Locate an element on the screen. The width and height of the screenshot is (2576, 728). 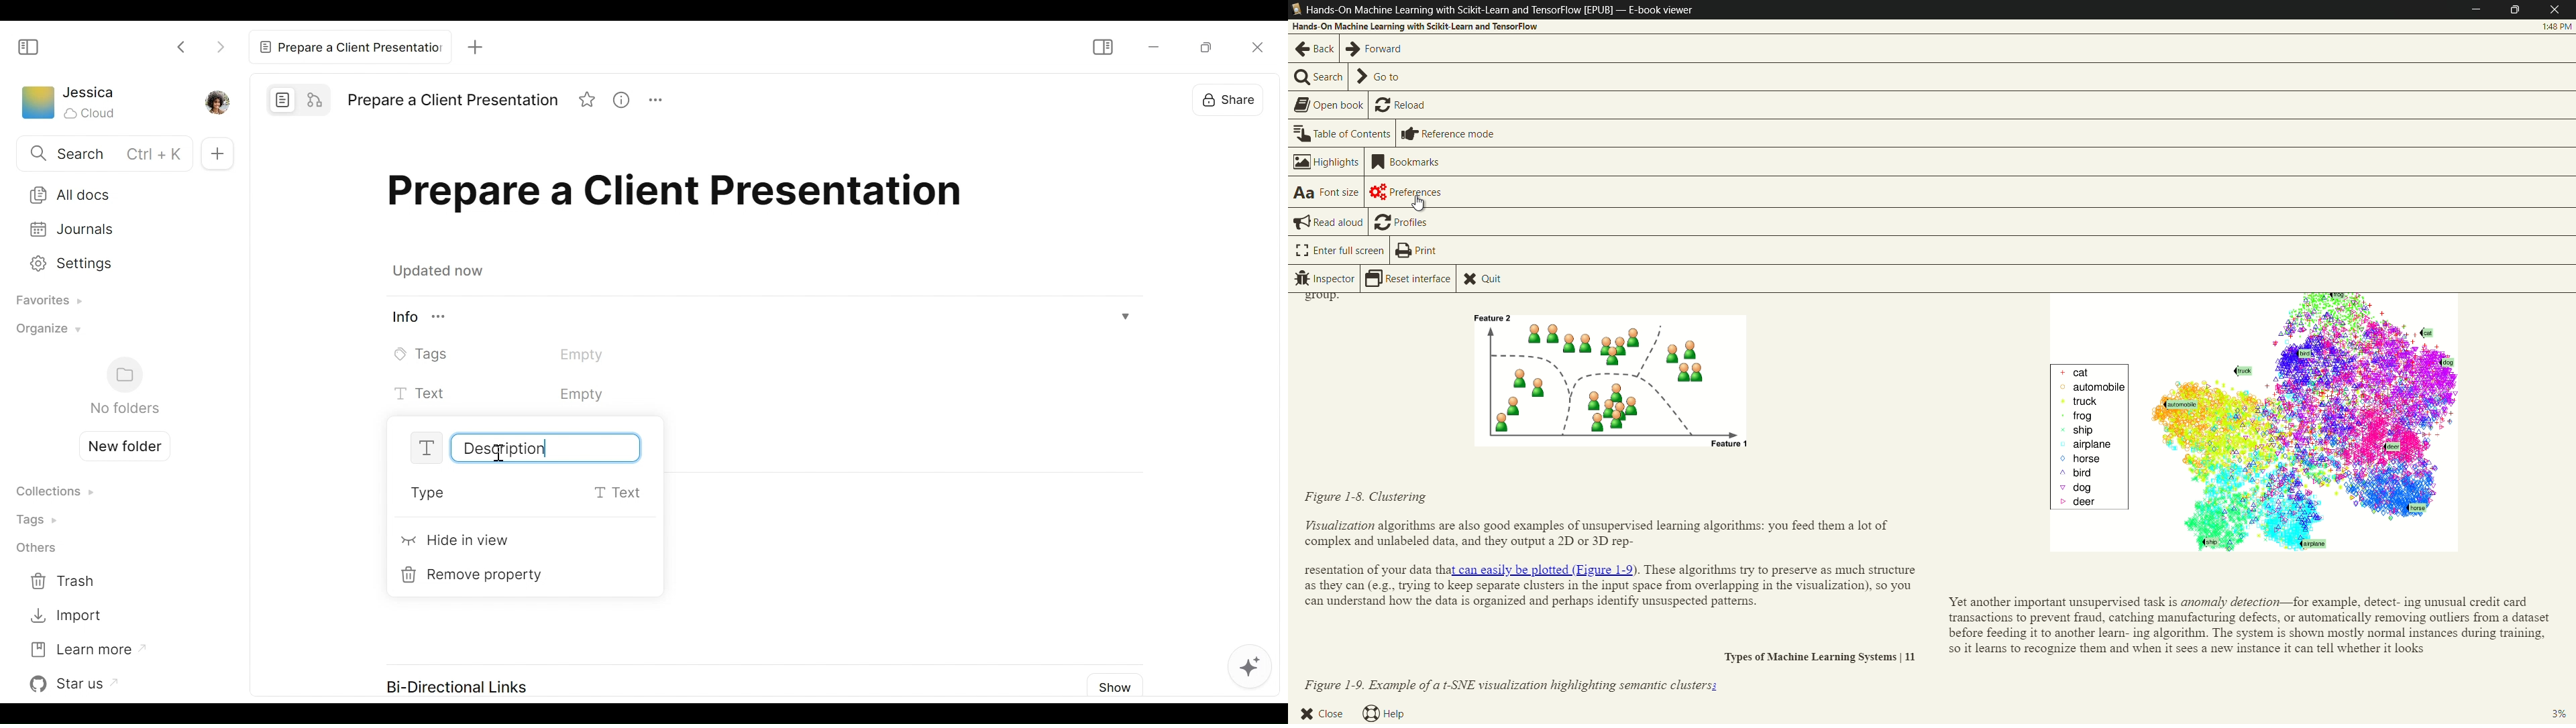
hands on machine learning with scikit-learn and tensorflow is located at coordinates (1416, 26).